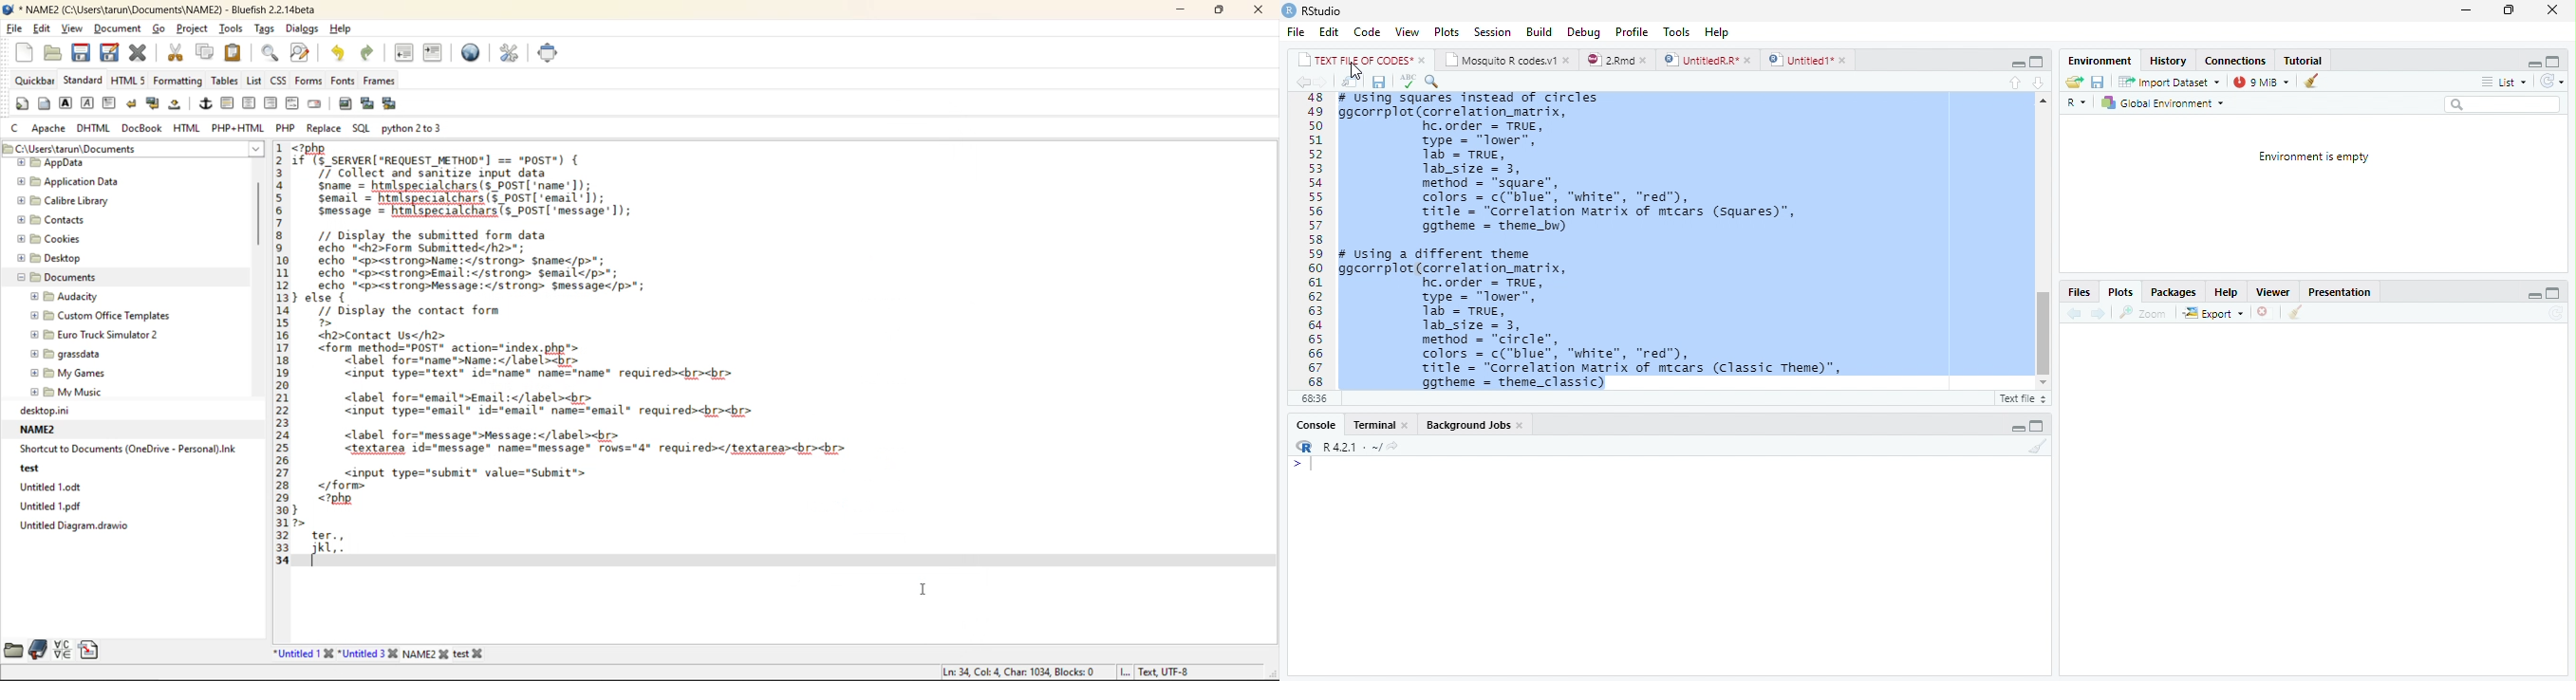 The height and width of the screenshot is (700, 2576). I want to click on save, so click(2100, 83).